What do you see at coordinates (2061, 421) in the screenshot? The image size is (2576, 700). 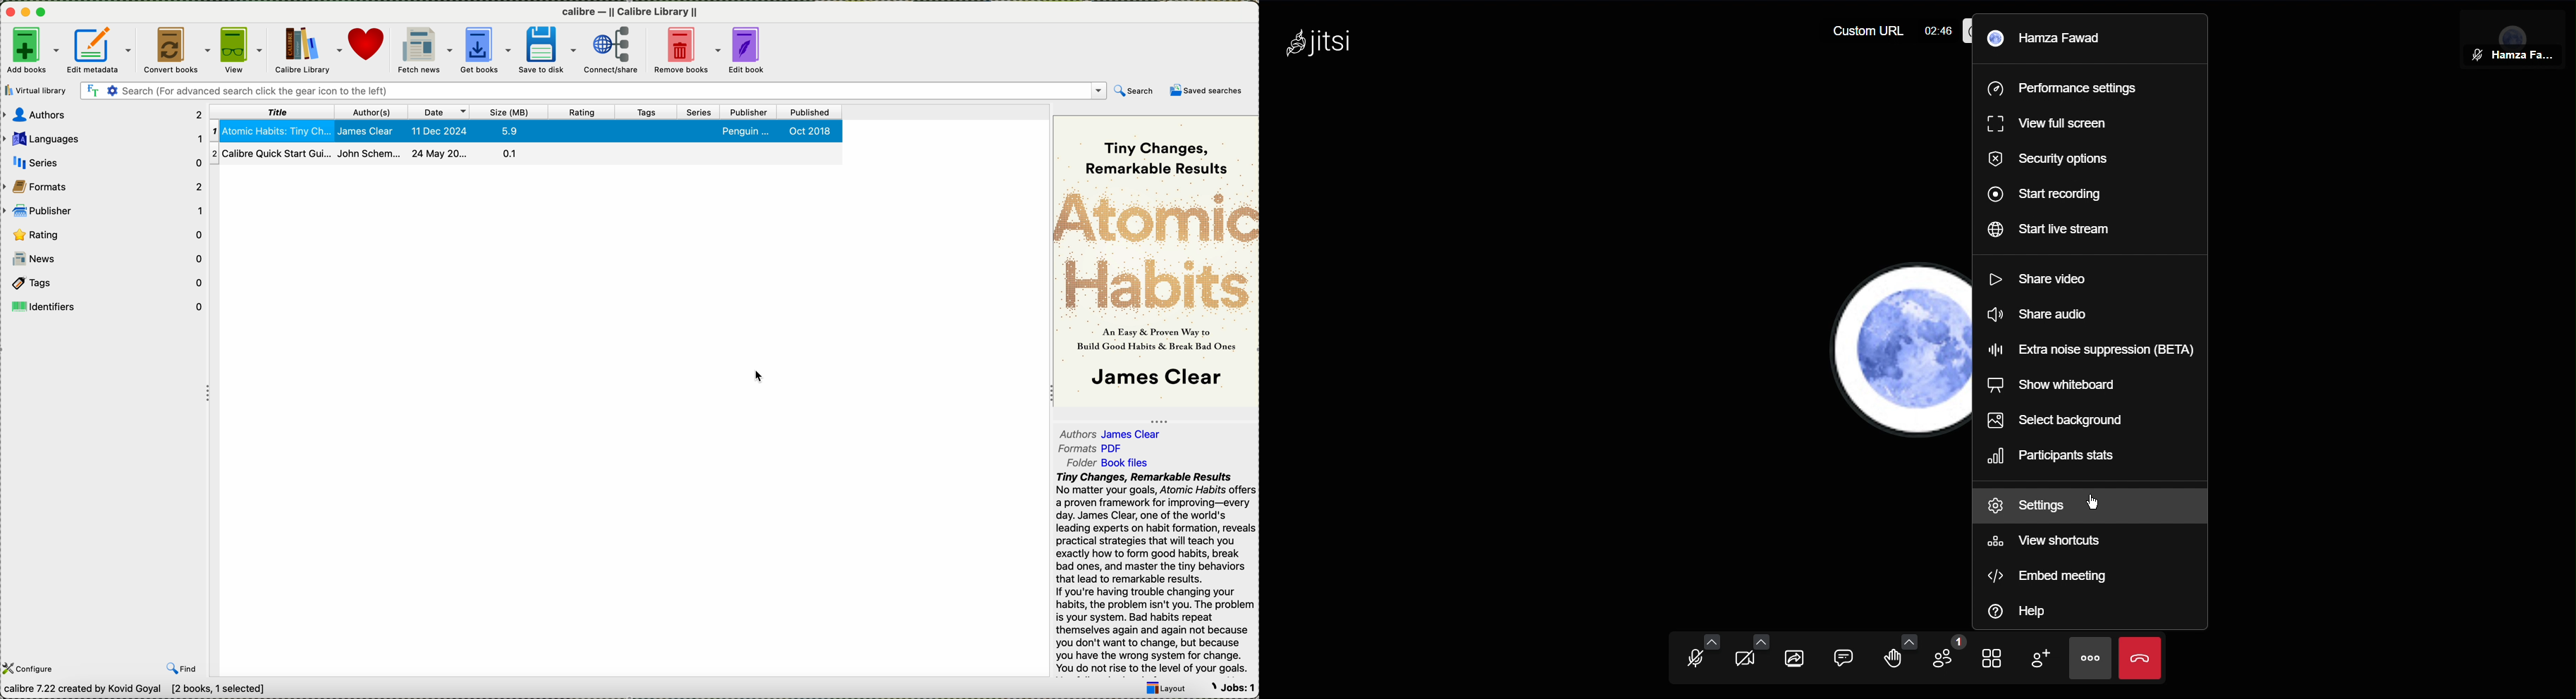 I see `Select background` at bounding box center [2061, 421].